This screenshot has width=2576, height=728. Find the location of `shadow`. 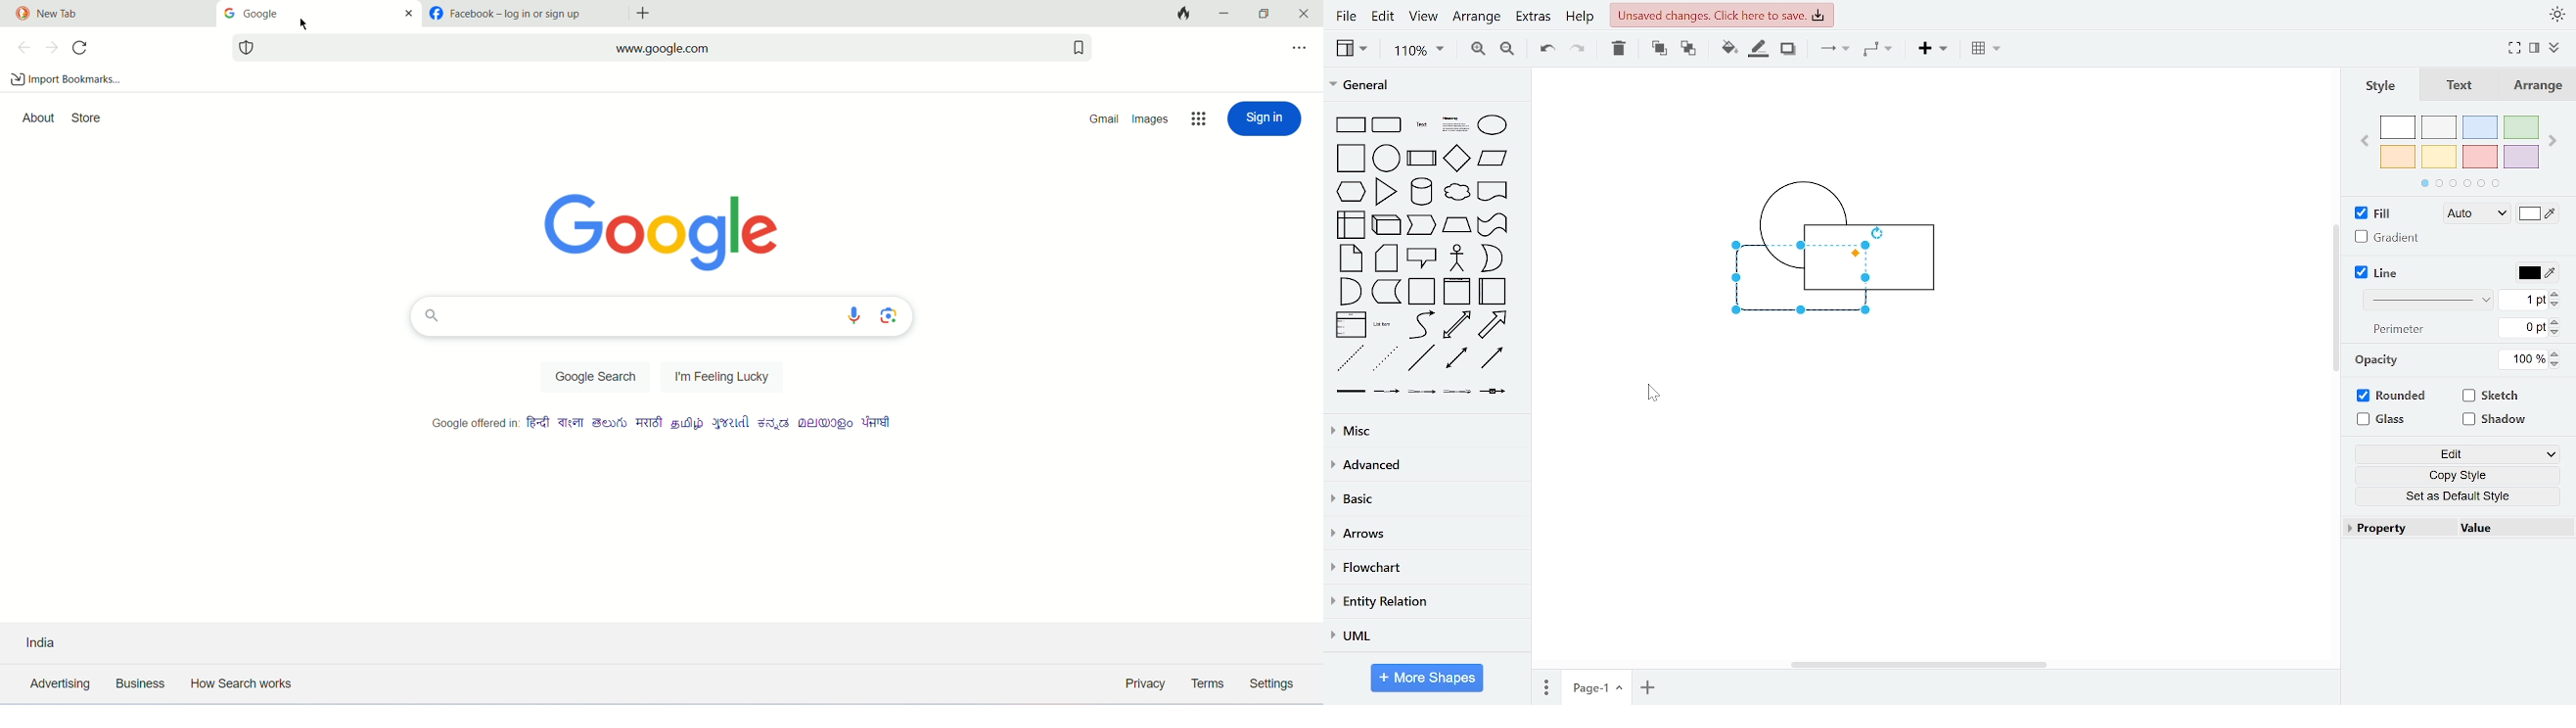

shadow is located at coordinates (2494, 421).